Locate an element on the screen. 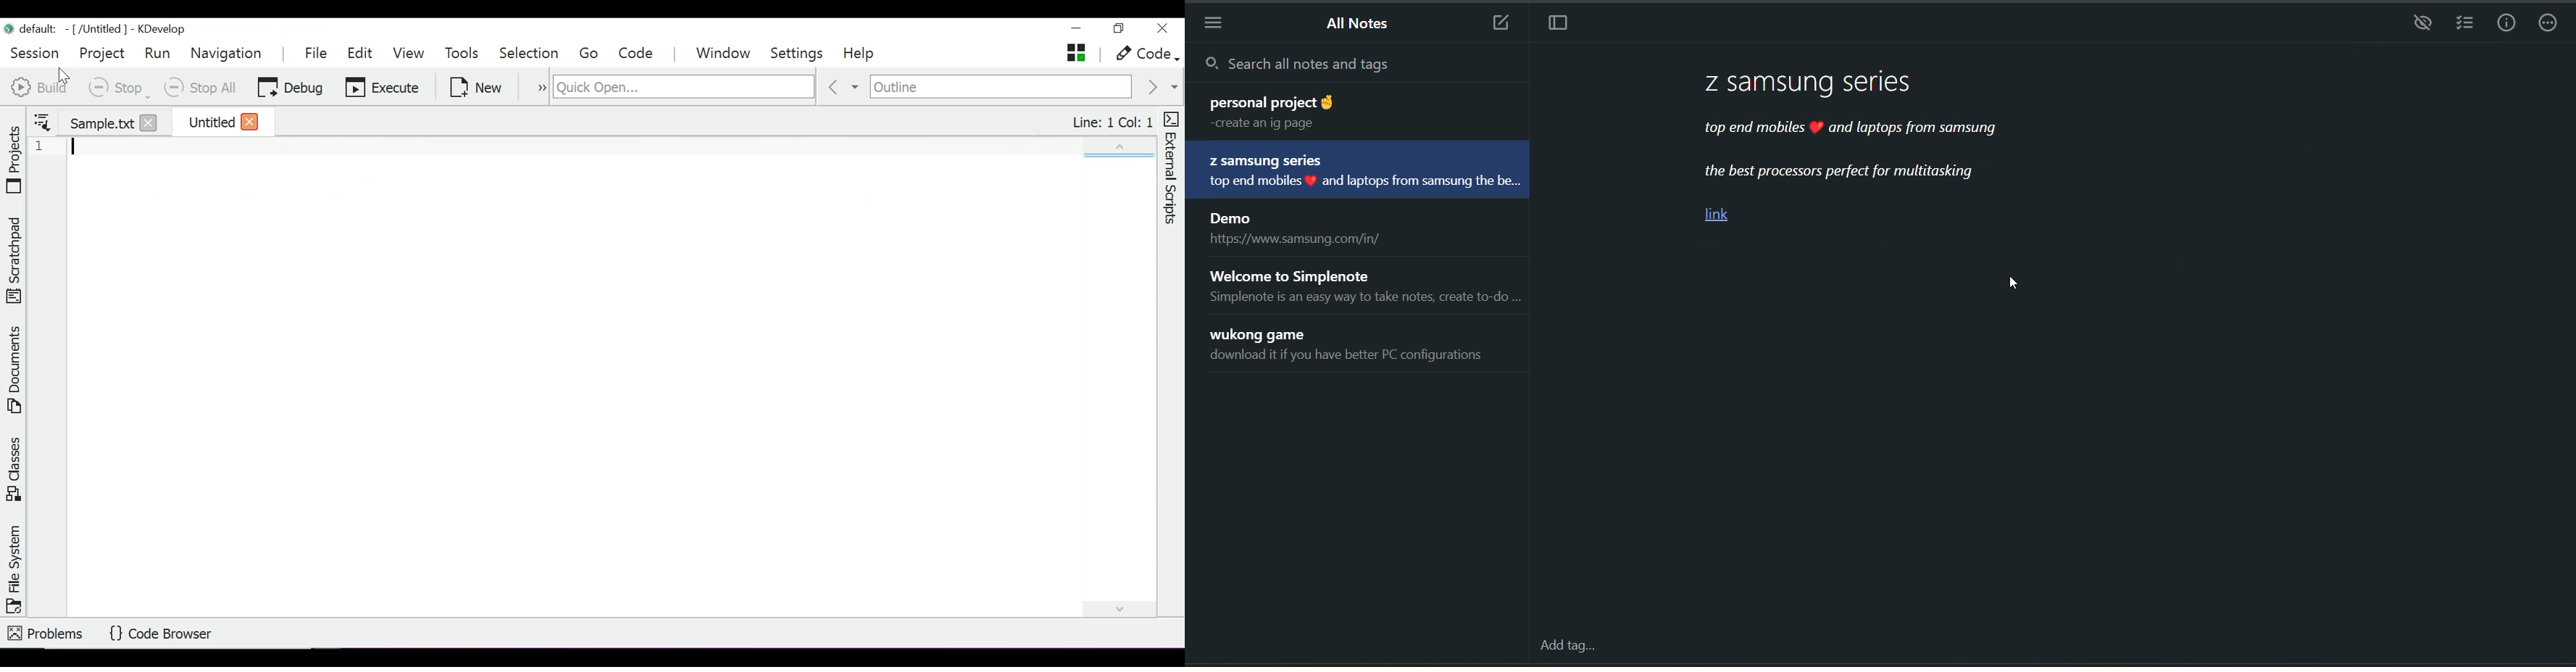  actions is located at coordinates (2549, 26).